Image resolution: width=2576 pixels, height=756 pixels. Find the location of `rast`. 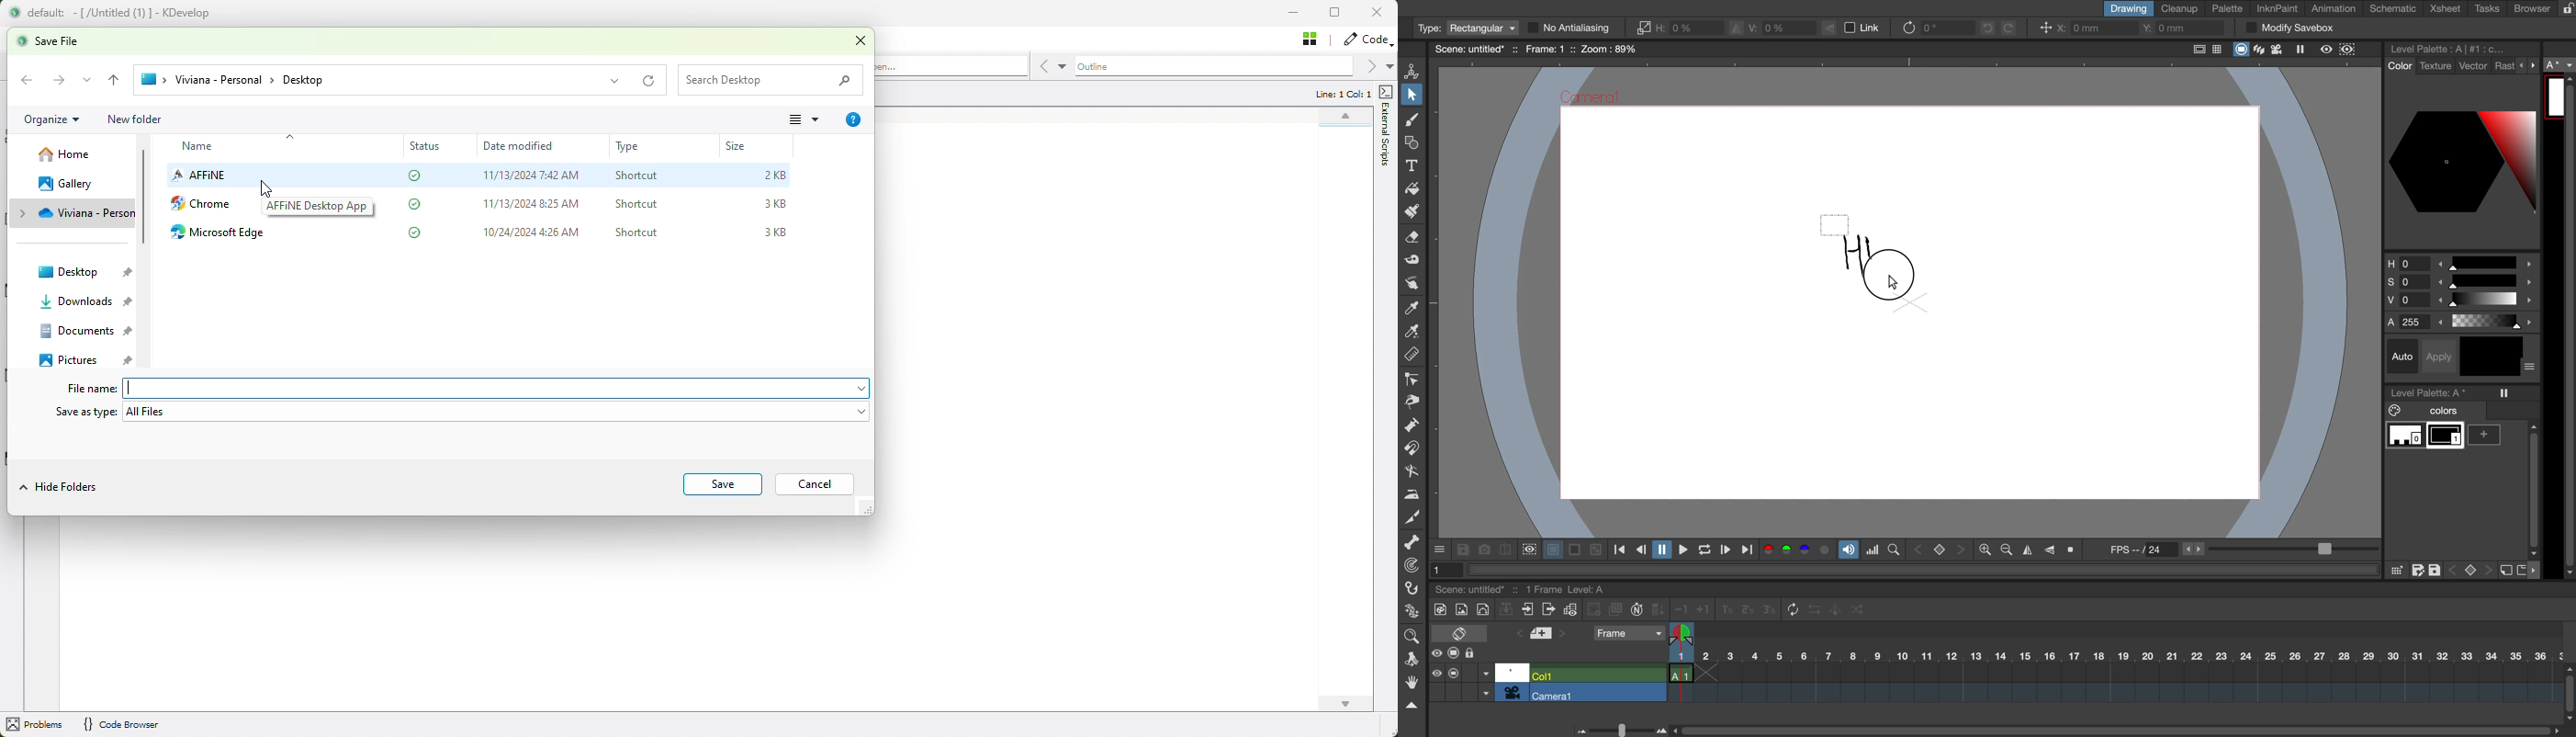

rast is located at coordinates (2504, 67).